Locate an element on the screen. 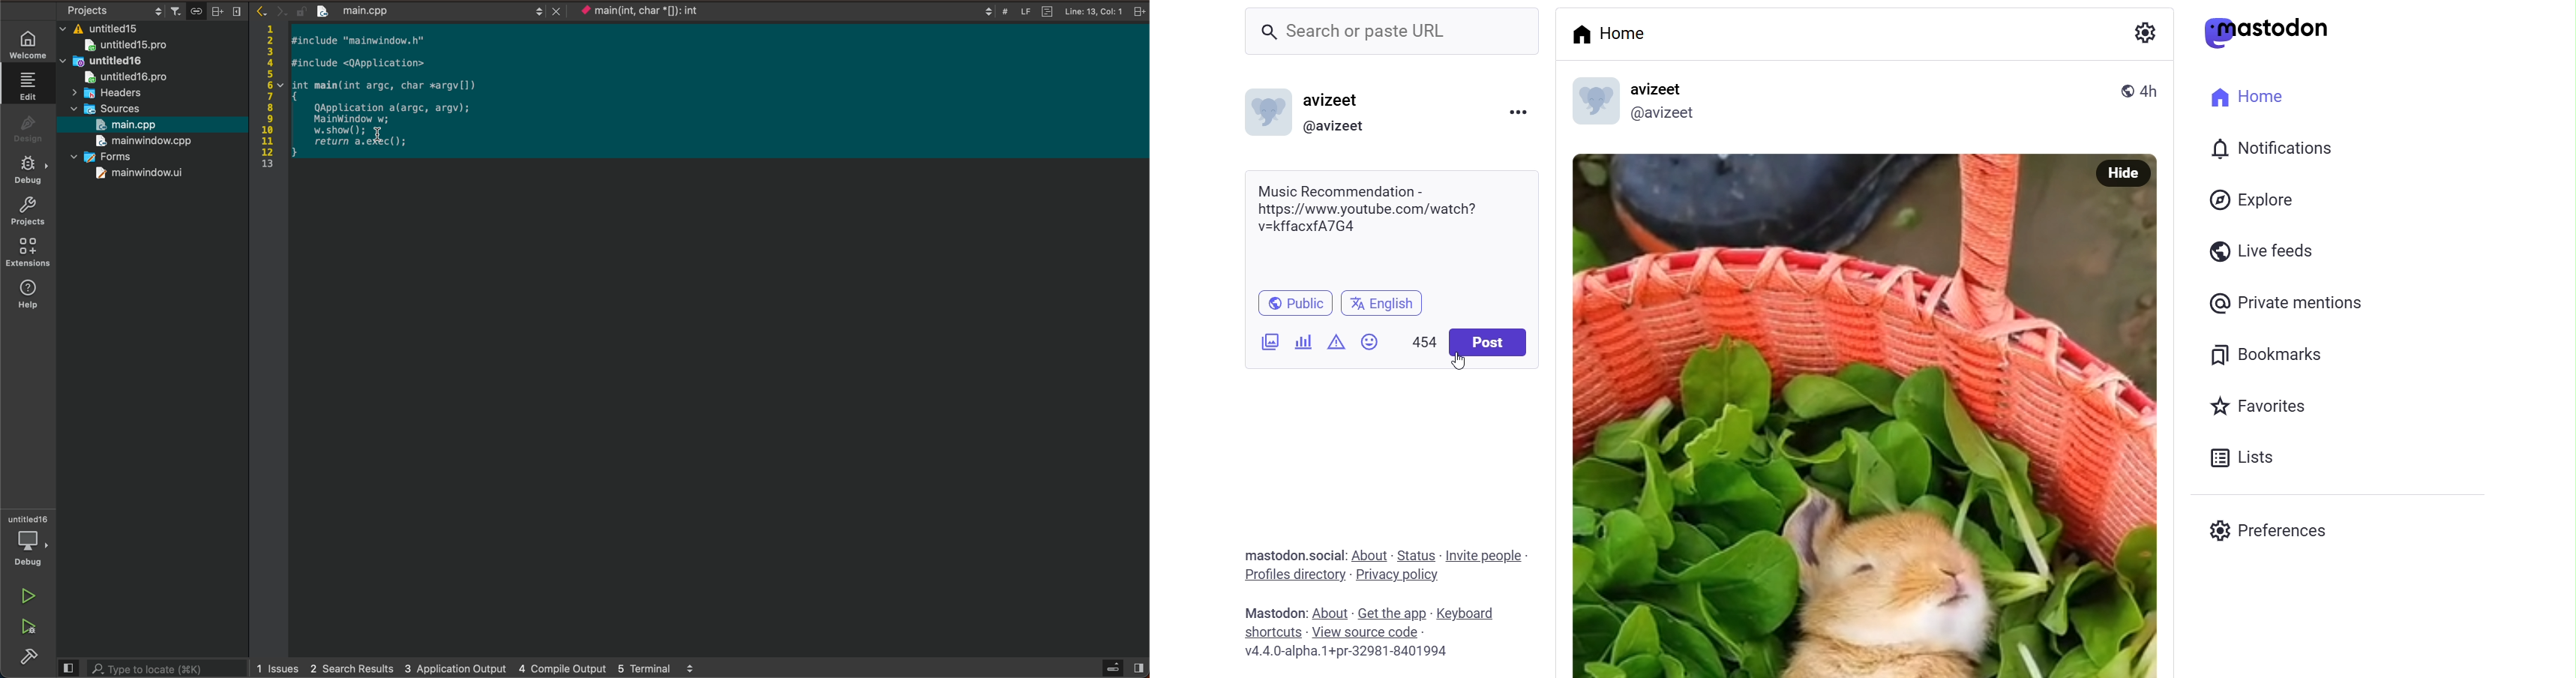 This screenshot has width=2576, height=700. build is located at coordinates (24, 656).